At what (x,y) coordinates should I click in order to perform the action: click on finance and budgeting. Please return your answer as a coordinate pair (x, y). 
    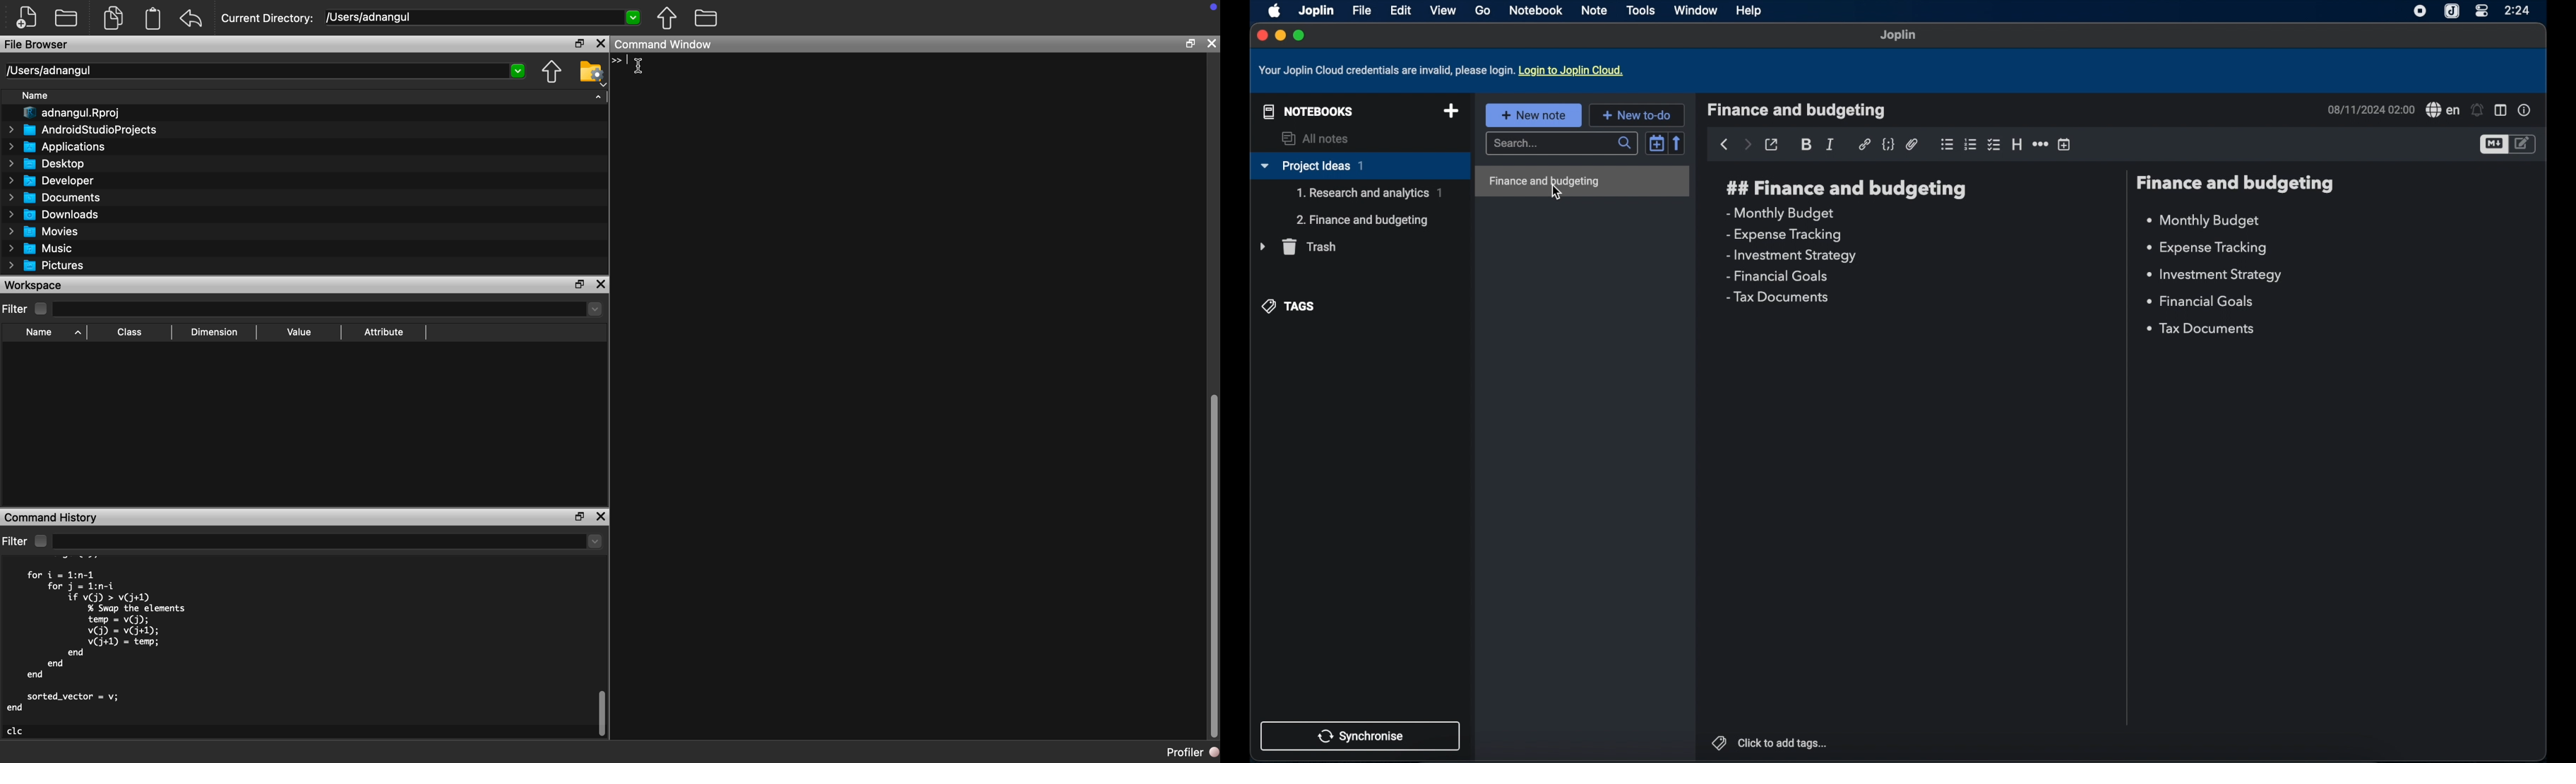
    Looking at the image, I should click on (1797, 110).